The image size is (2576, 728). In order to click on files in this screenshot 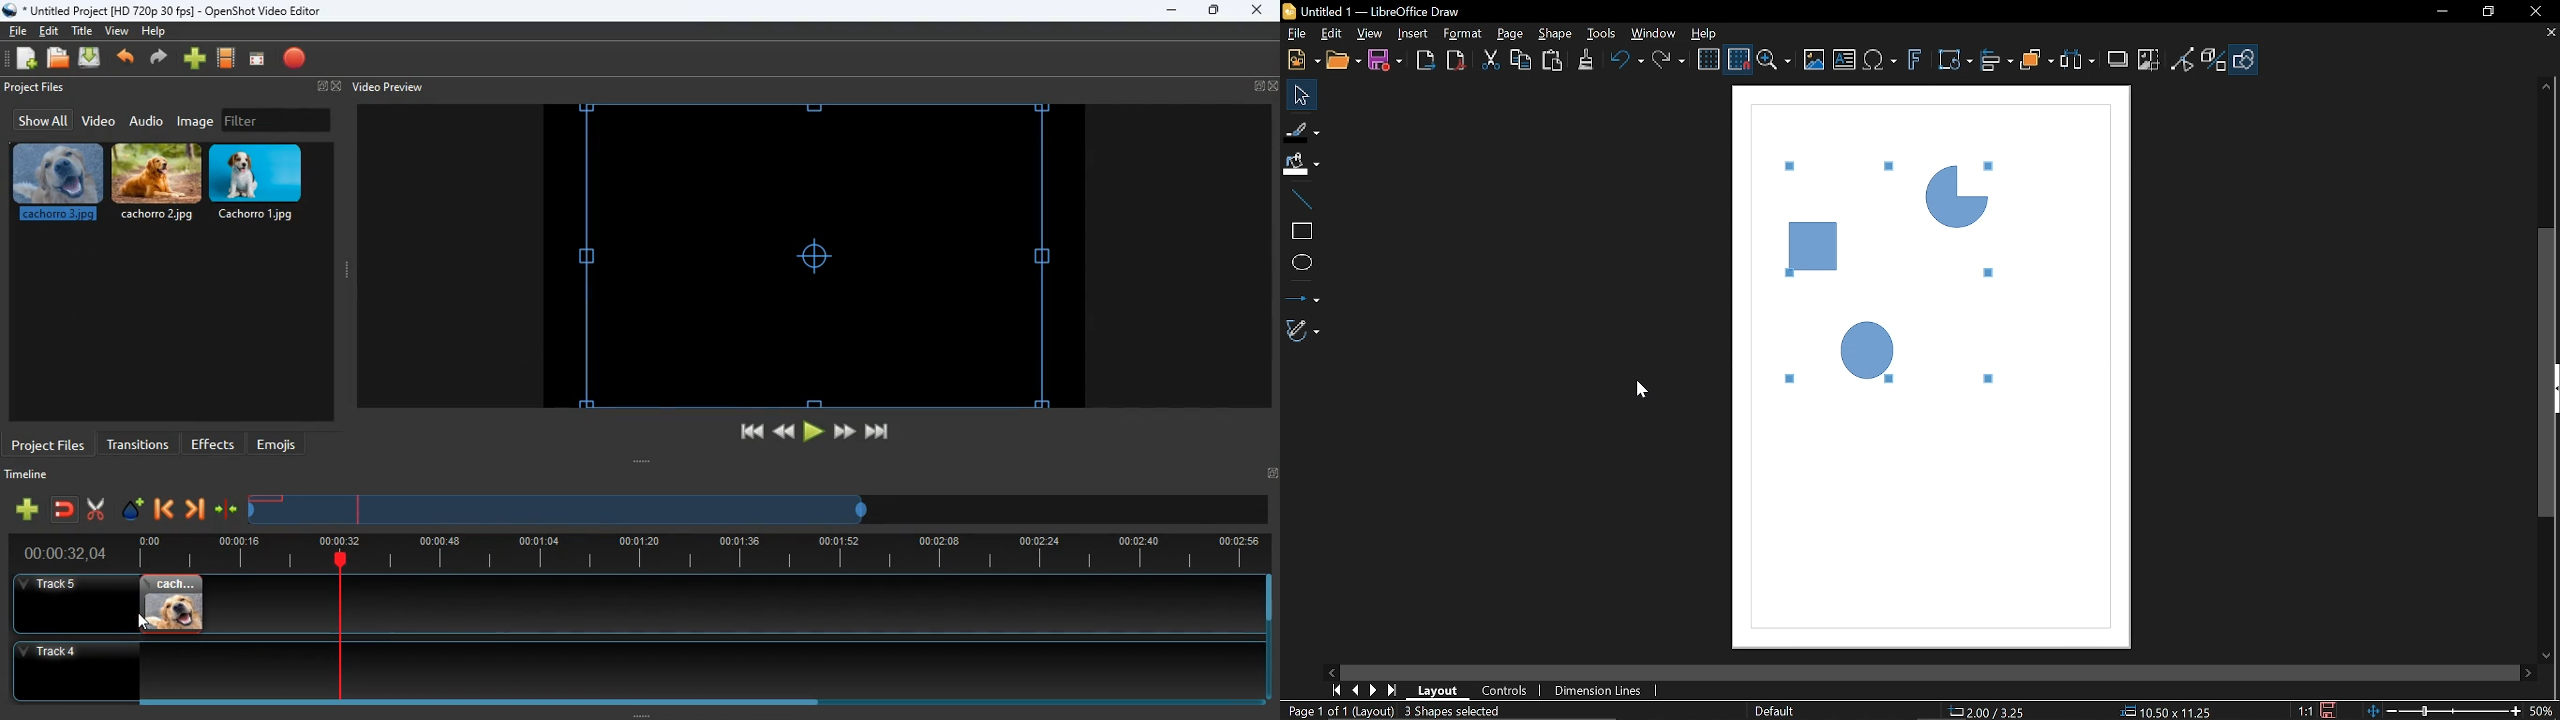, I will do `click(59, 59)`.